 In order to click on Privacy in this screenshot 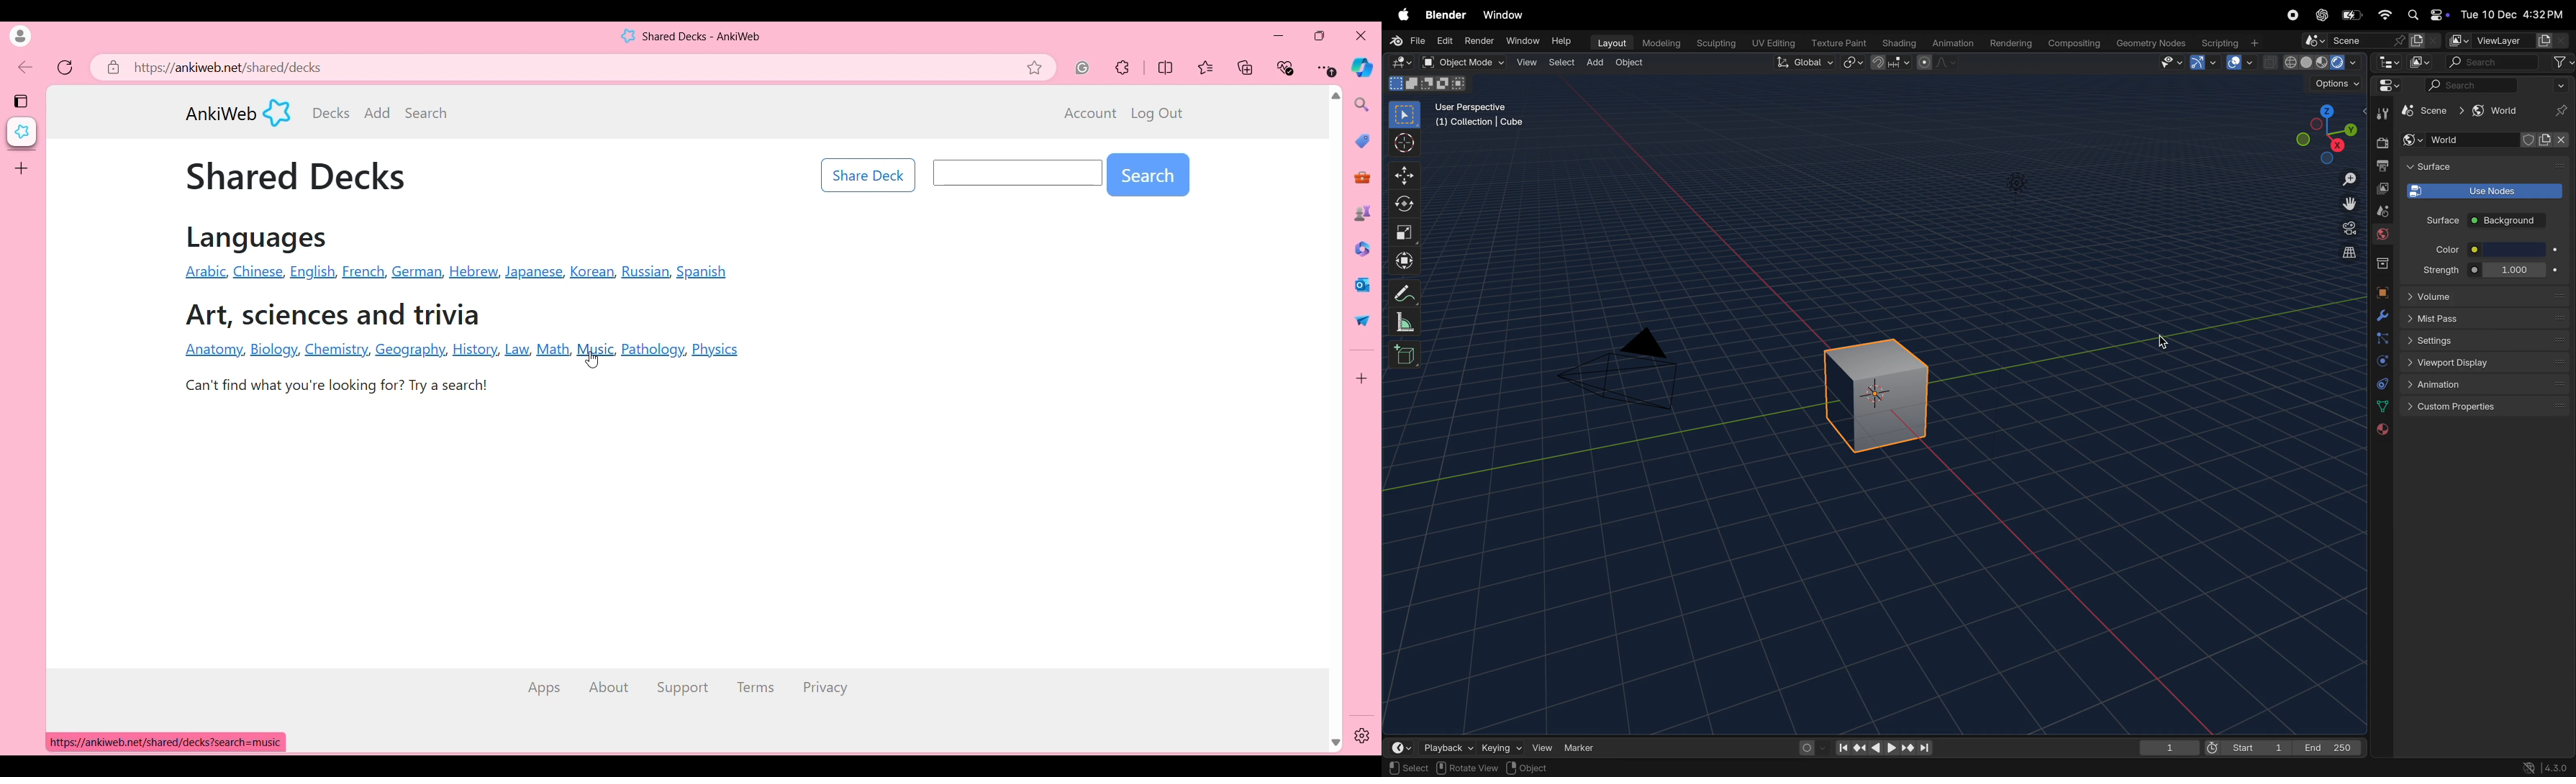, I will do `click(825, 689)`.